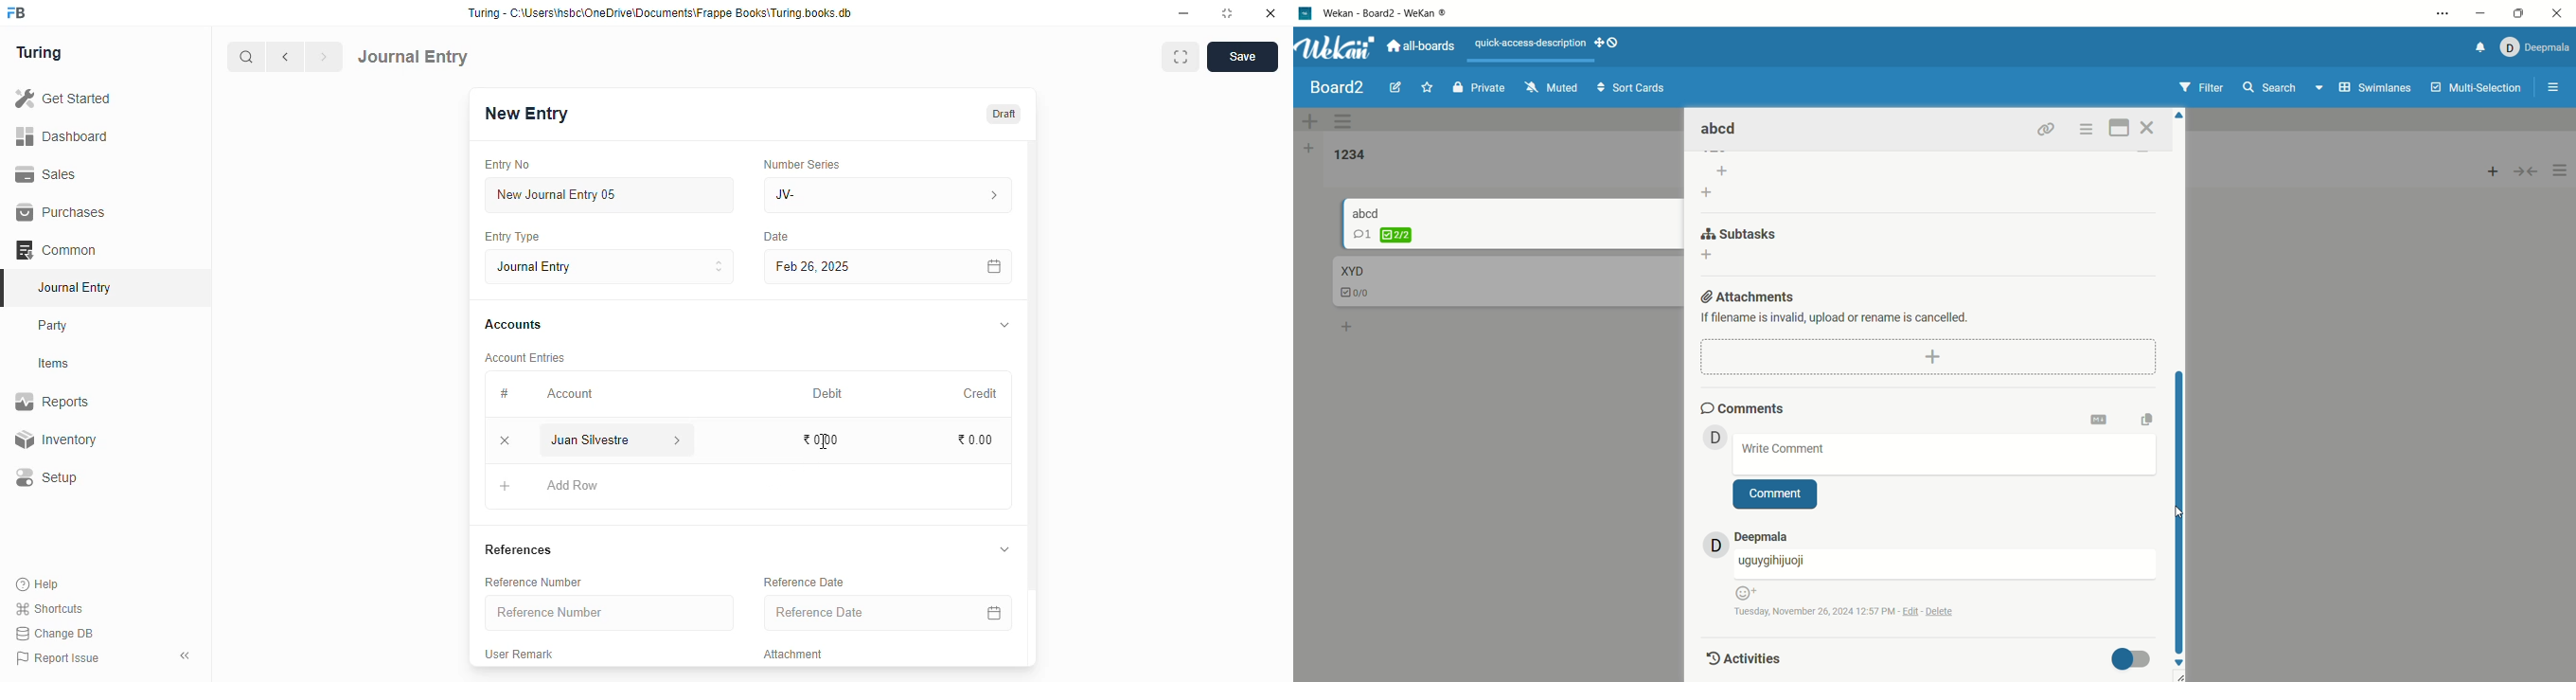 The height and width of the screenshot is (700, 2576). What do you see at coordinates (1346, 122) in the screenshot?
I see `swimlane actions` at bounding box center [1346, 122].